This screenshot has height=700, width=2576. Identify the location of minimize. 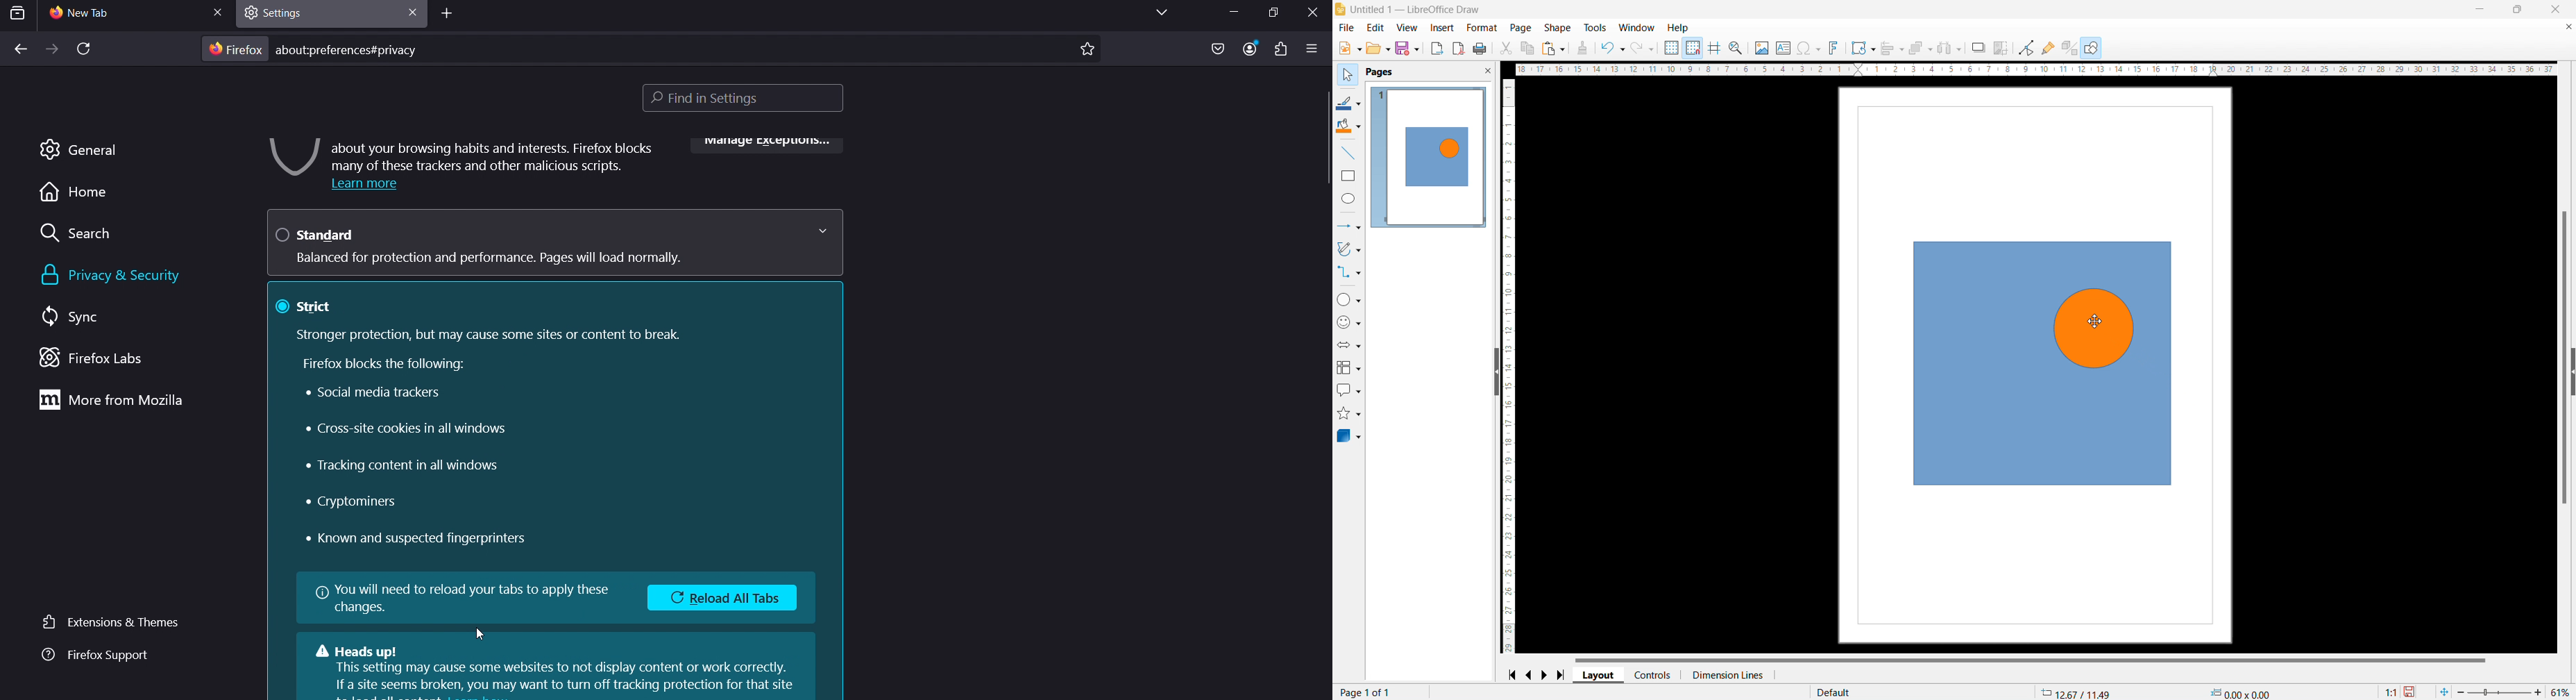
(2482, 9).